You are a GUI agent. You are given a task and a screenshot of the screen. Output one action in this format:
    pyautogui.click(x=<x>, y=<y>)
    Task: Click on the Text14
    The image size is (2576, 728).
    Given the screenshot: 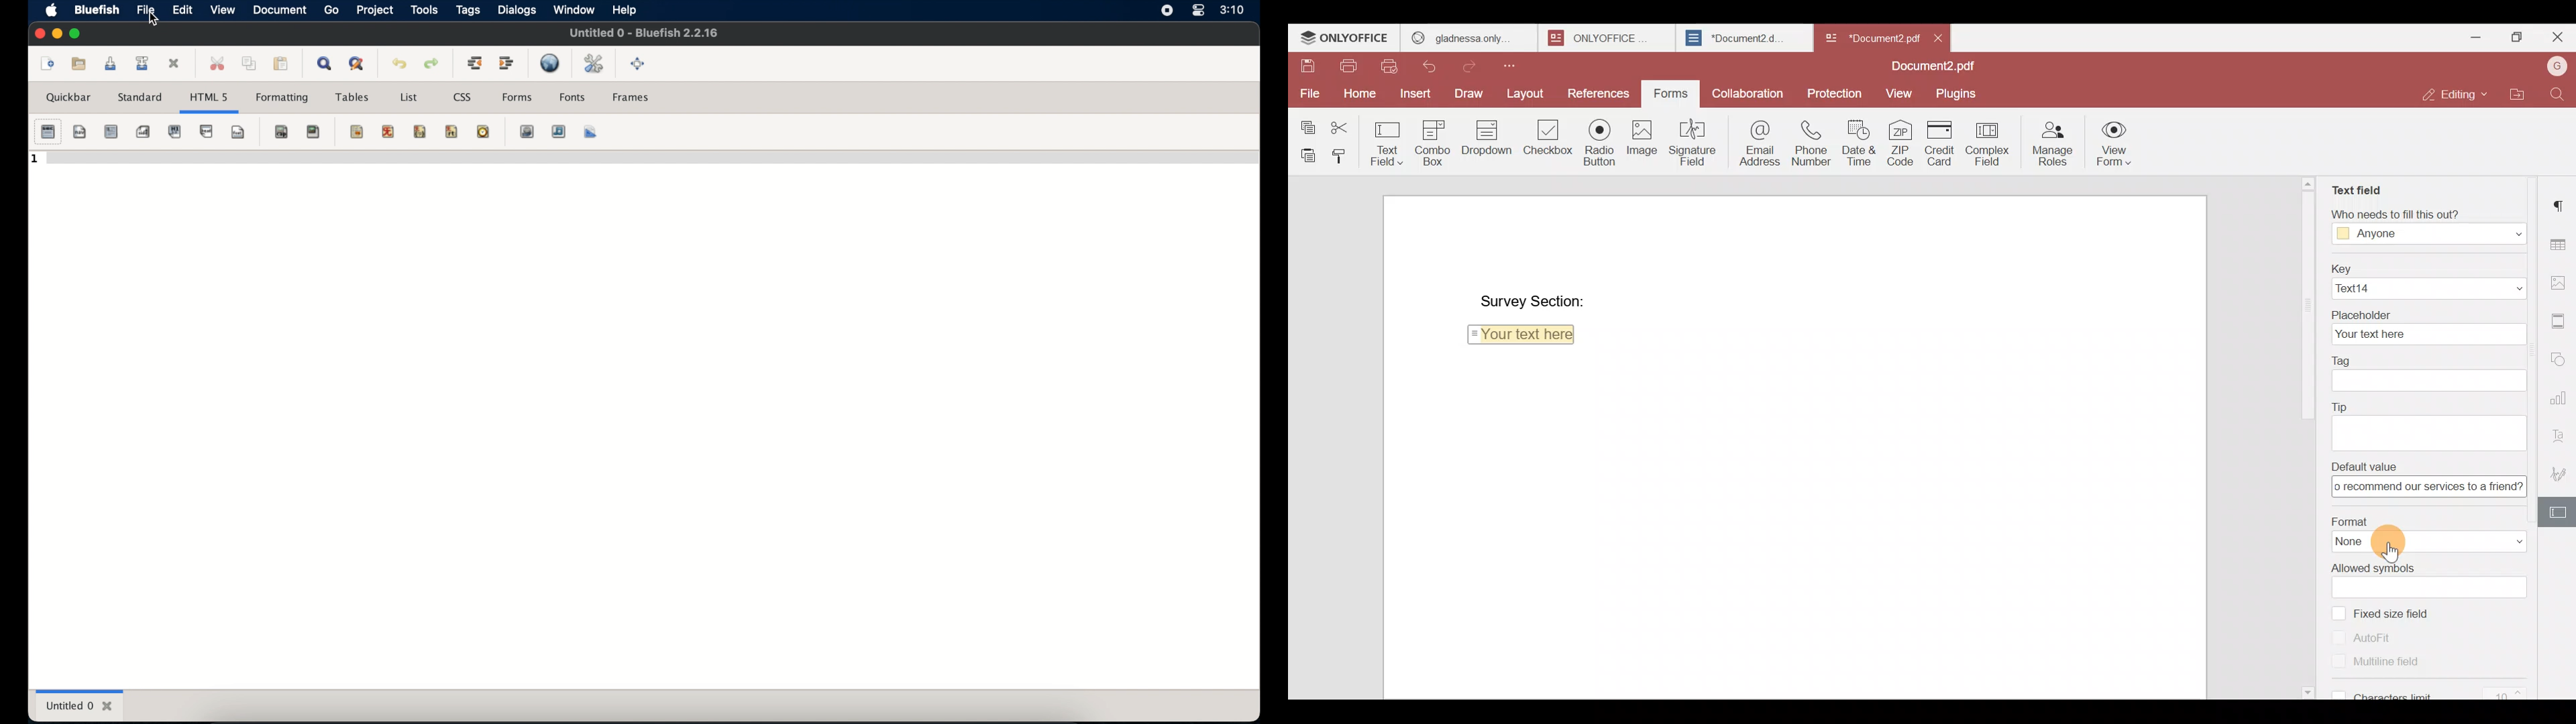 What is the action you would take?
    pyautogui.click(x=2426, y=288)
    